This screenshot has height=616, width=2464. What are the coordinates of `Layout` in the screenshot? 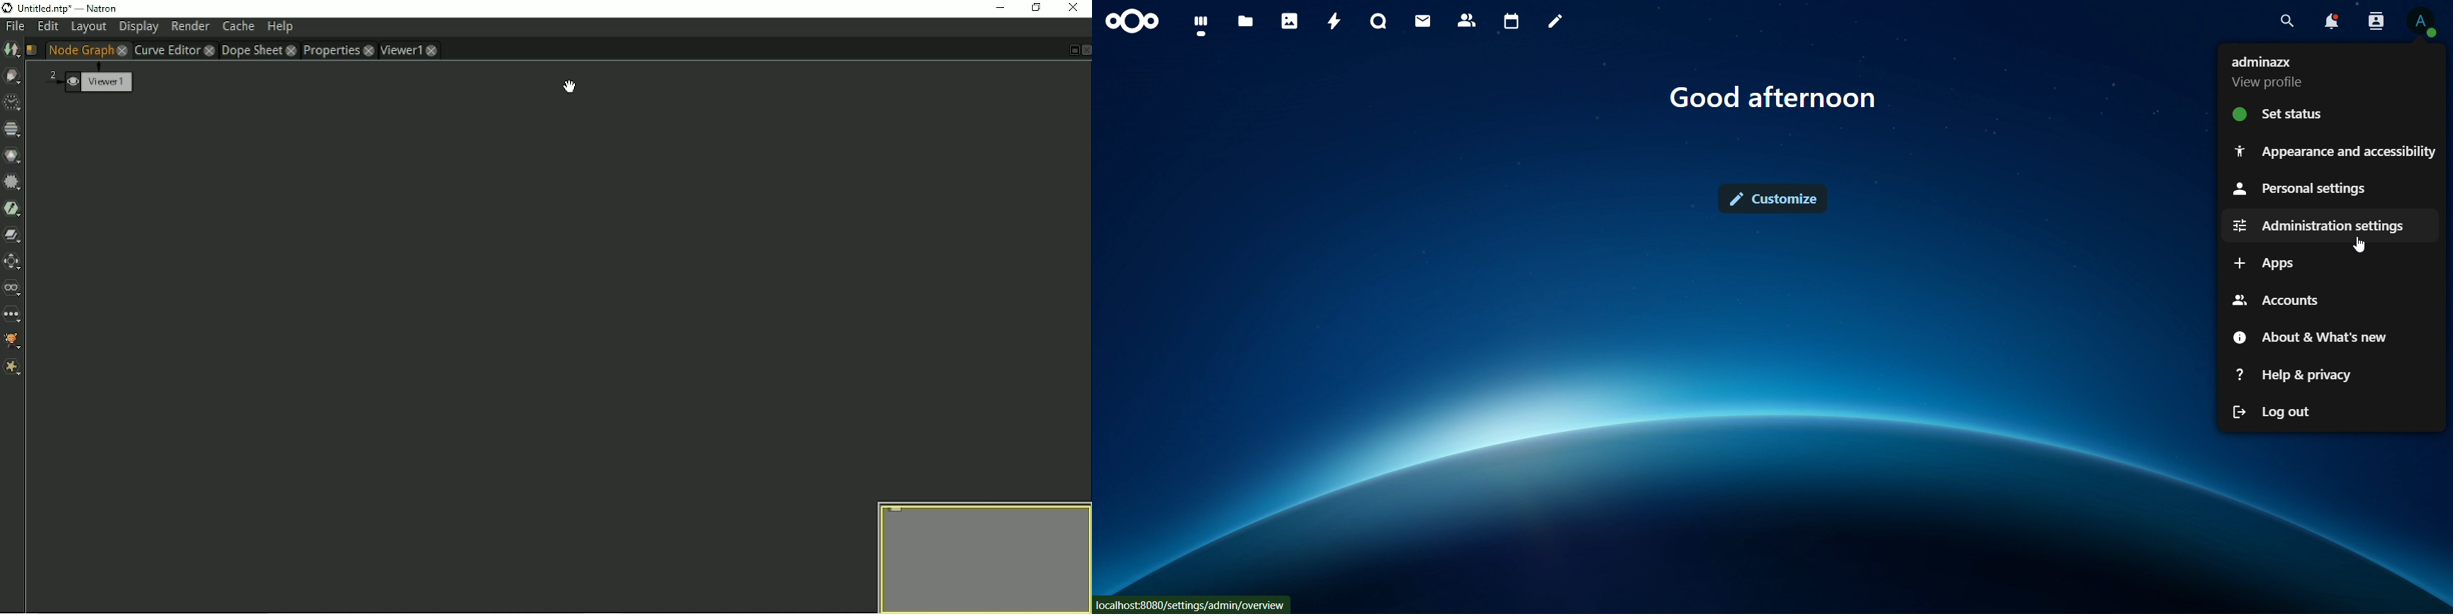 It's located at (88, 27).